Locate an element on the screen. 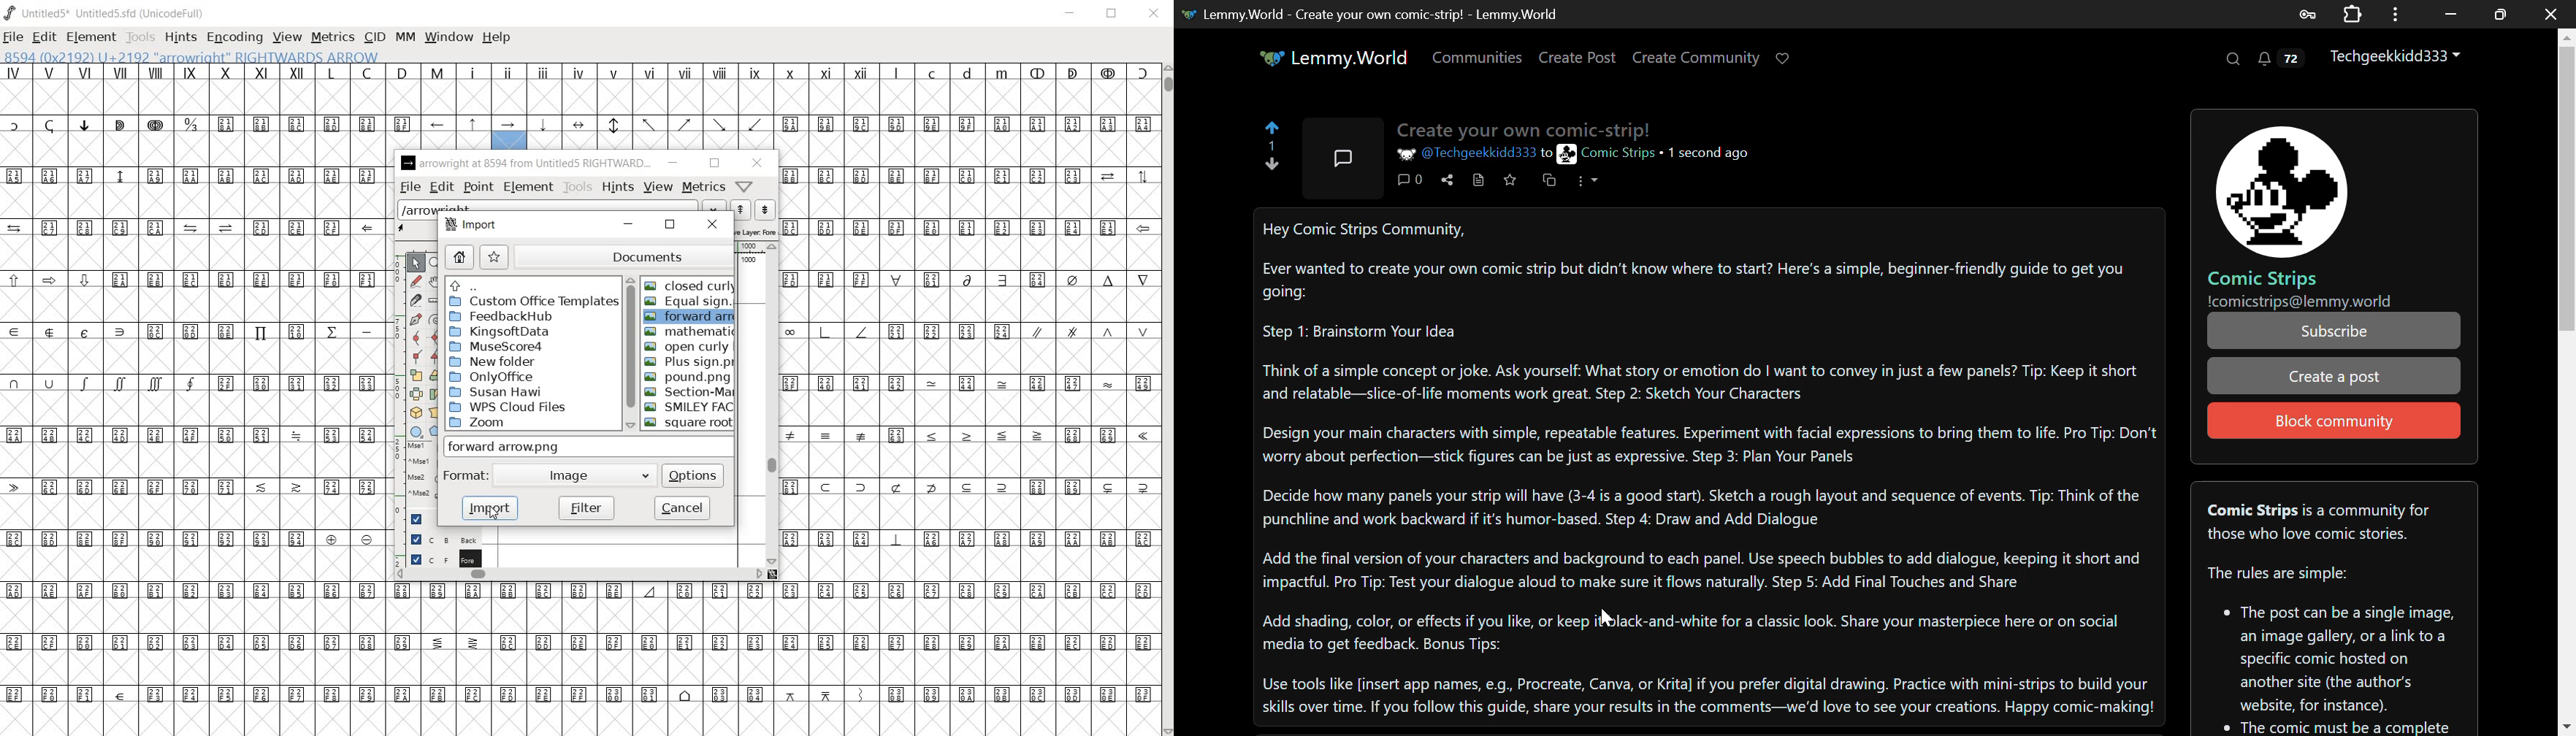  Search is located at coordinates (2231, 59).